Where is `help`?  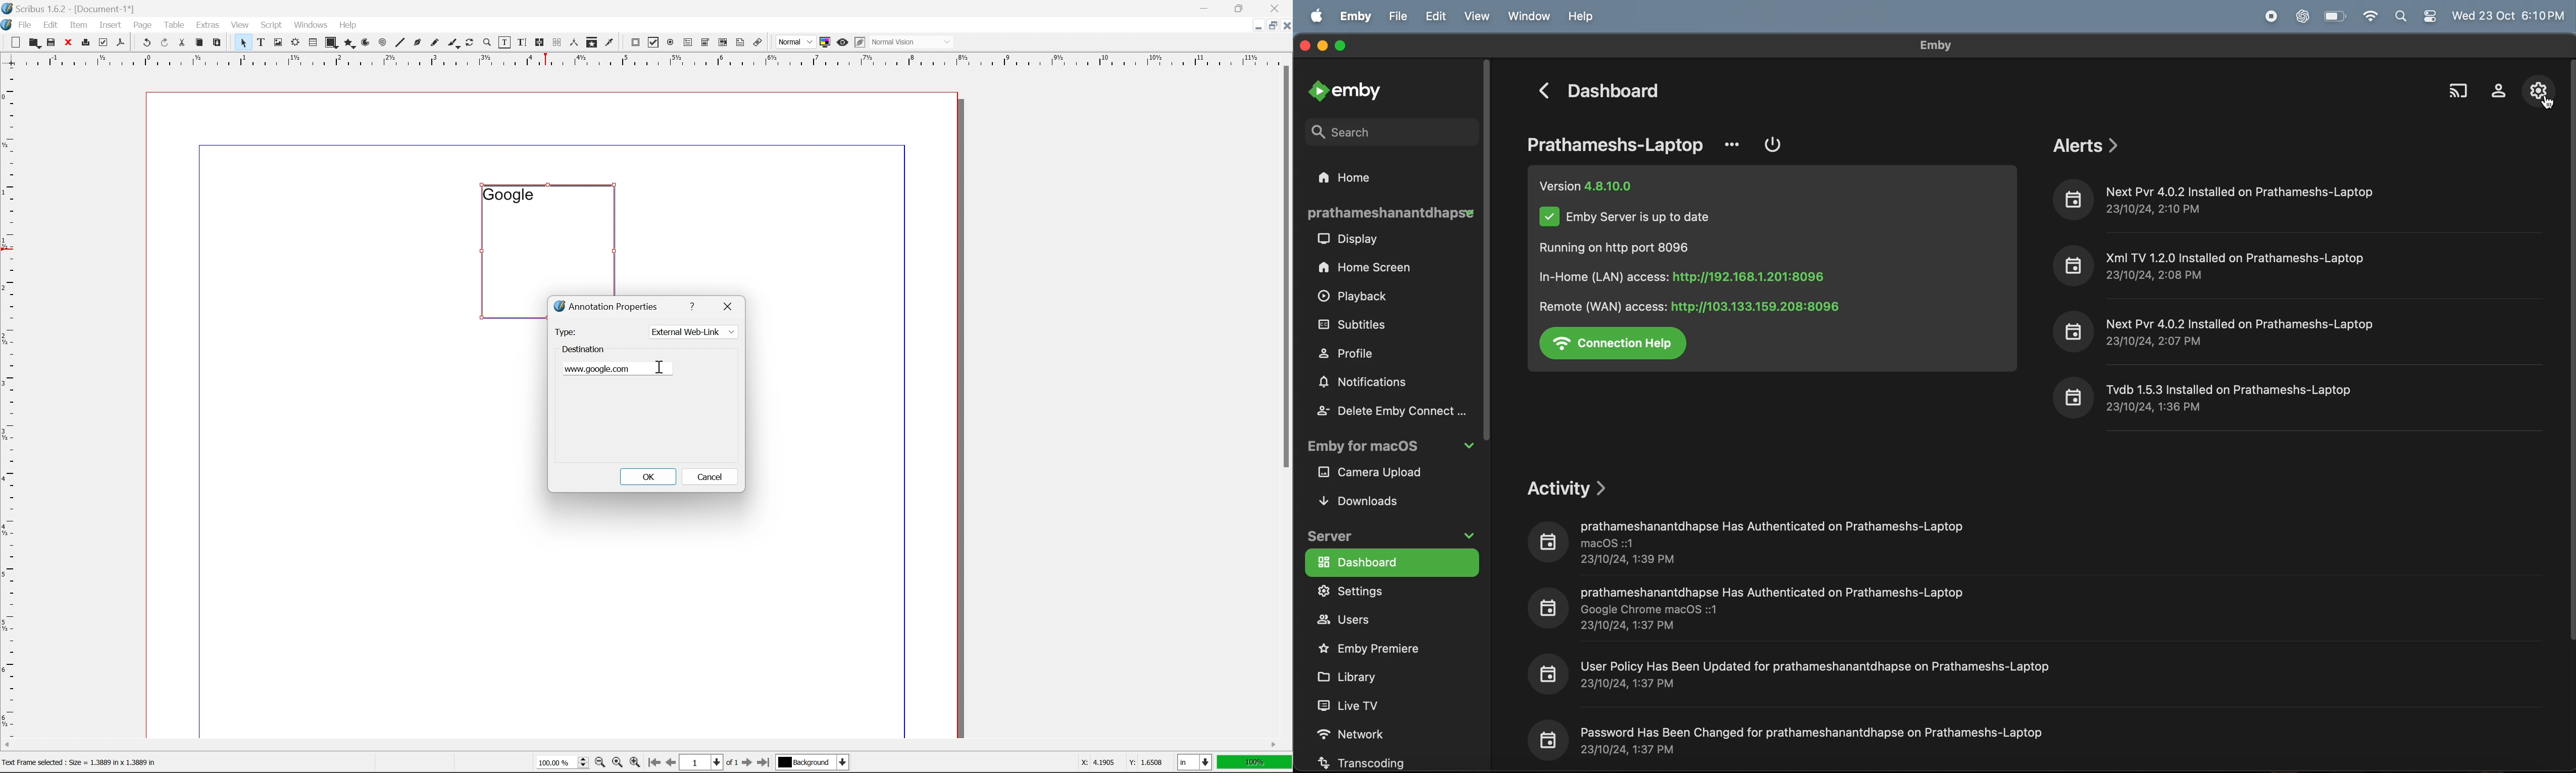 help is located at coordinates (347, 25).